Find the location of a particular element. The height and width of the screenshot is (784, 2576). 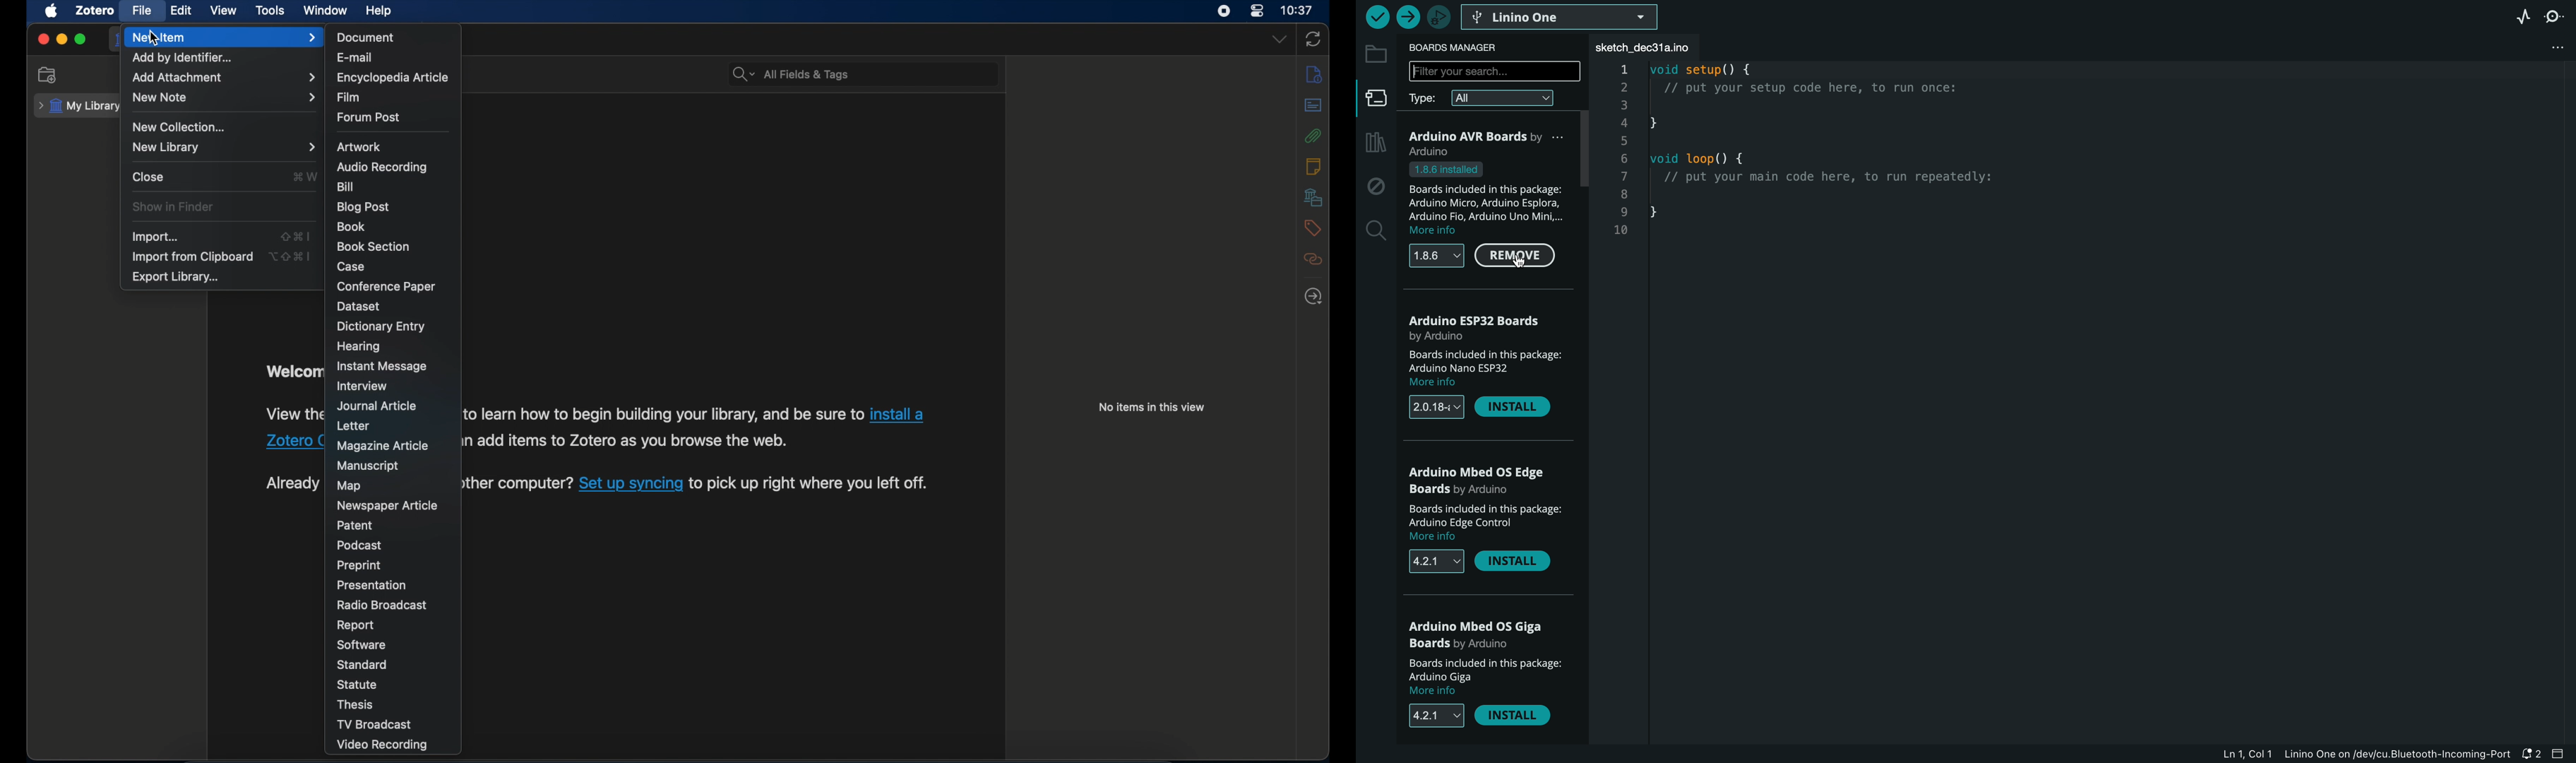

view is located at coordinates (225, 11).